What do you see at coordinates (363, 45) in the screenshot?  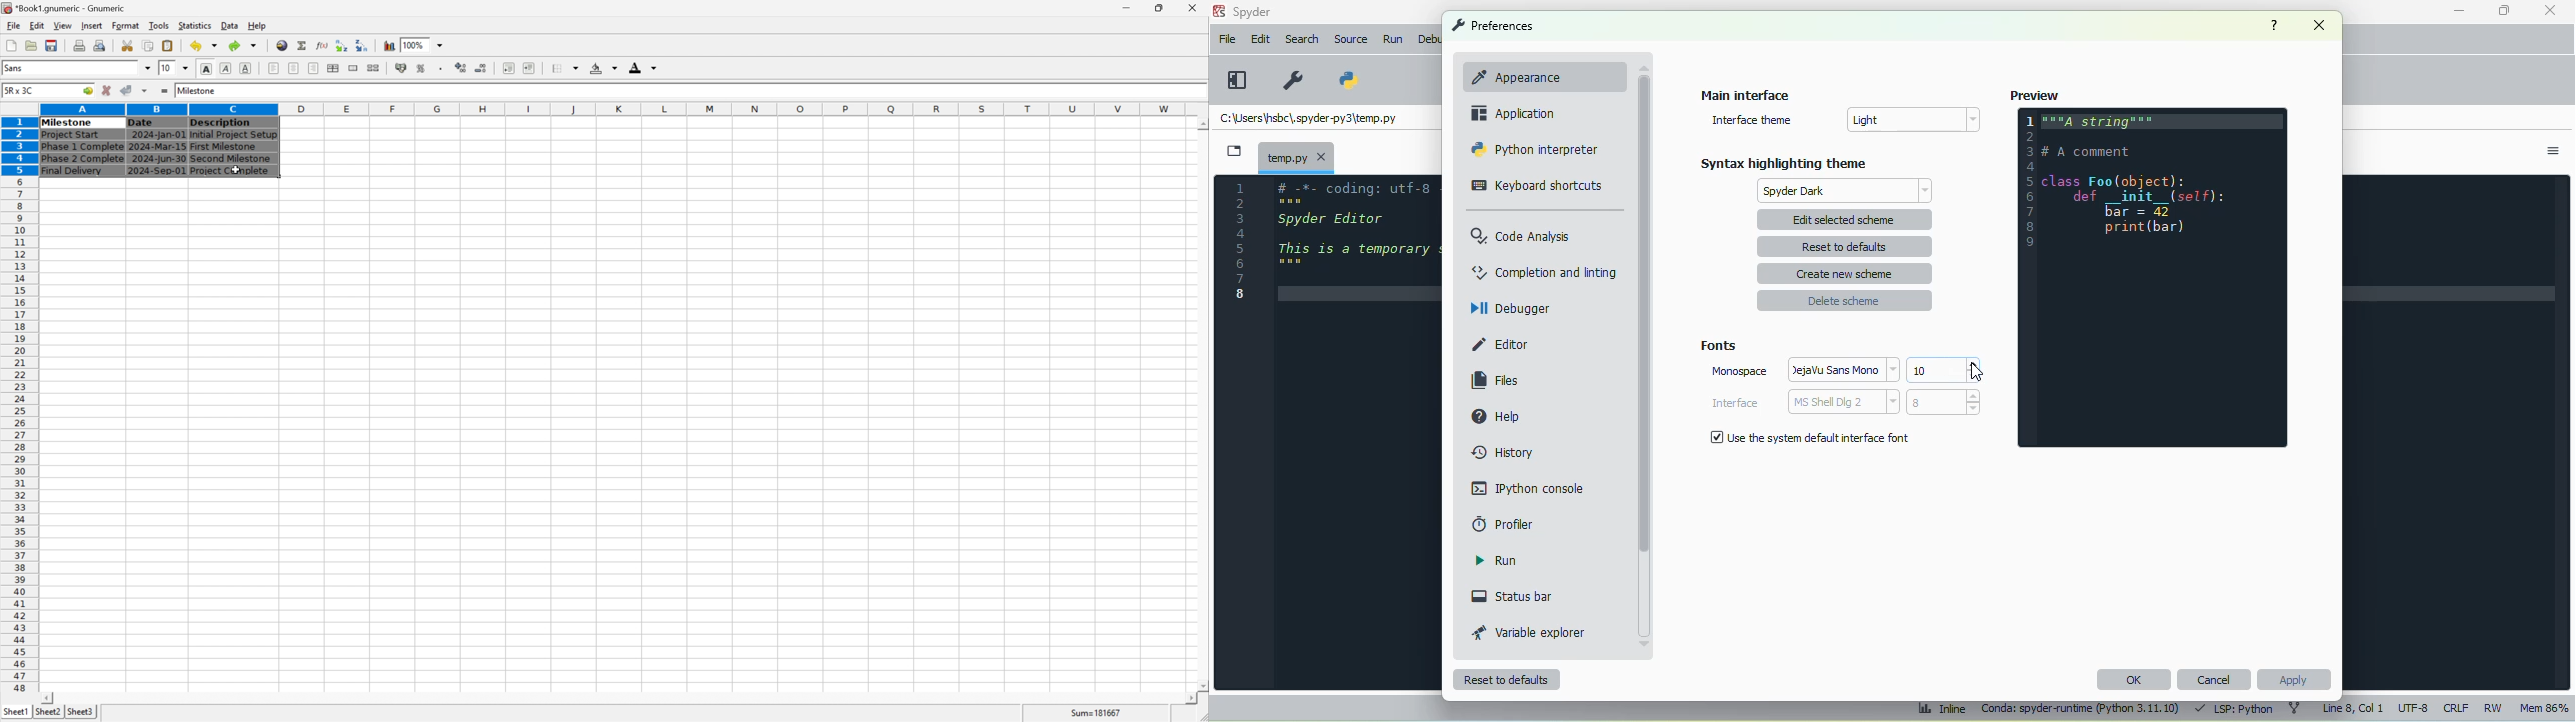 I see `Sort the selected region in descending order based on the first column selected` at bounding box center [363, 45].